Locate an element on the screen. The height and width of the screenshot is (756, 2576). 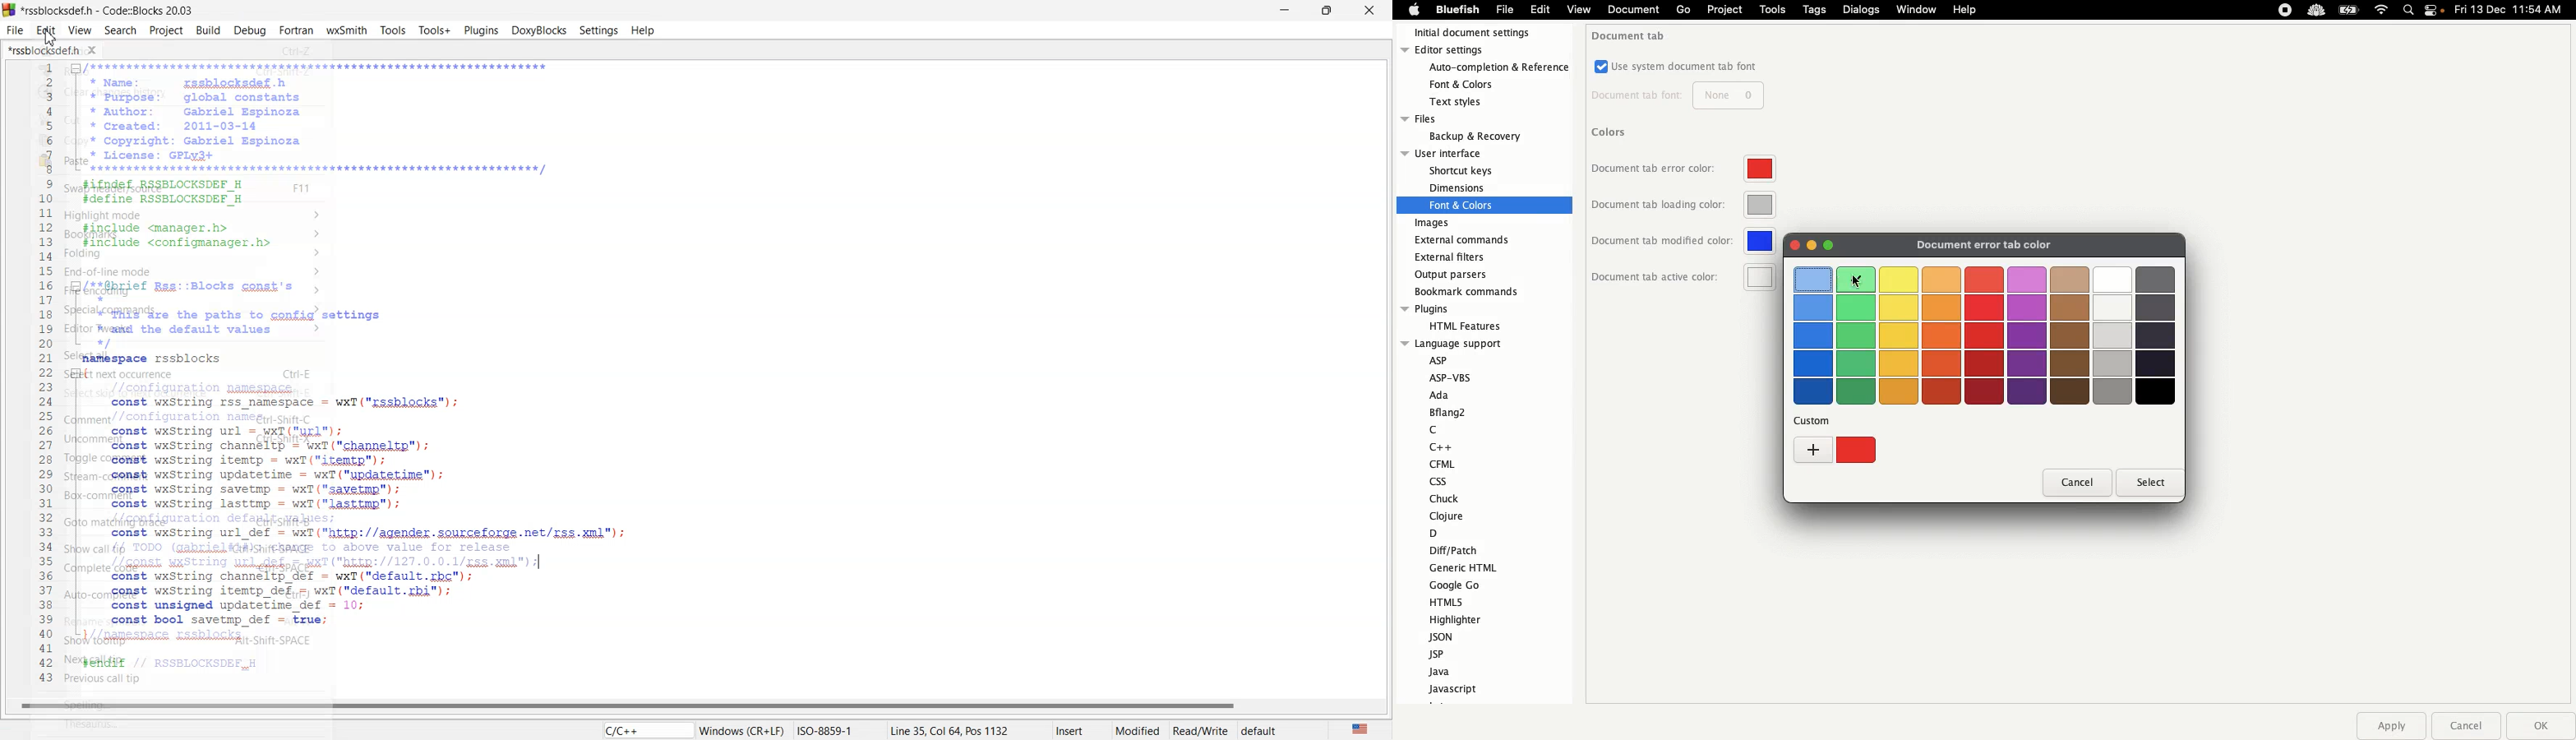
minimize is located at coordinates (79, 374).